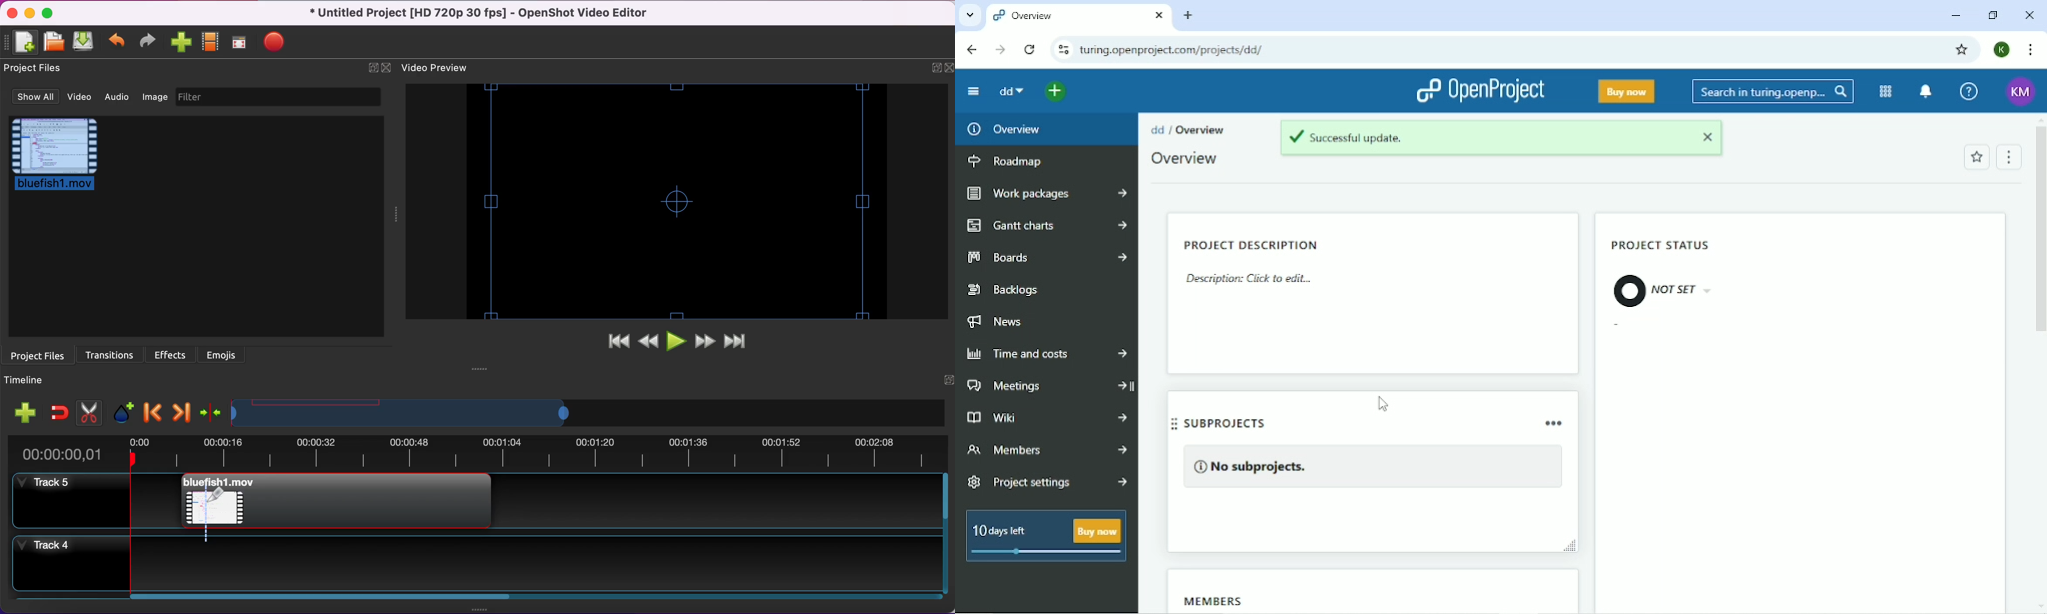 The height and width of the screenshot is (616, 2072). What do you see at coordinates (24, 43) in the screenshot?
I see `new project` at bounding box center [24, 43].